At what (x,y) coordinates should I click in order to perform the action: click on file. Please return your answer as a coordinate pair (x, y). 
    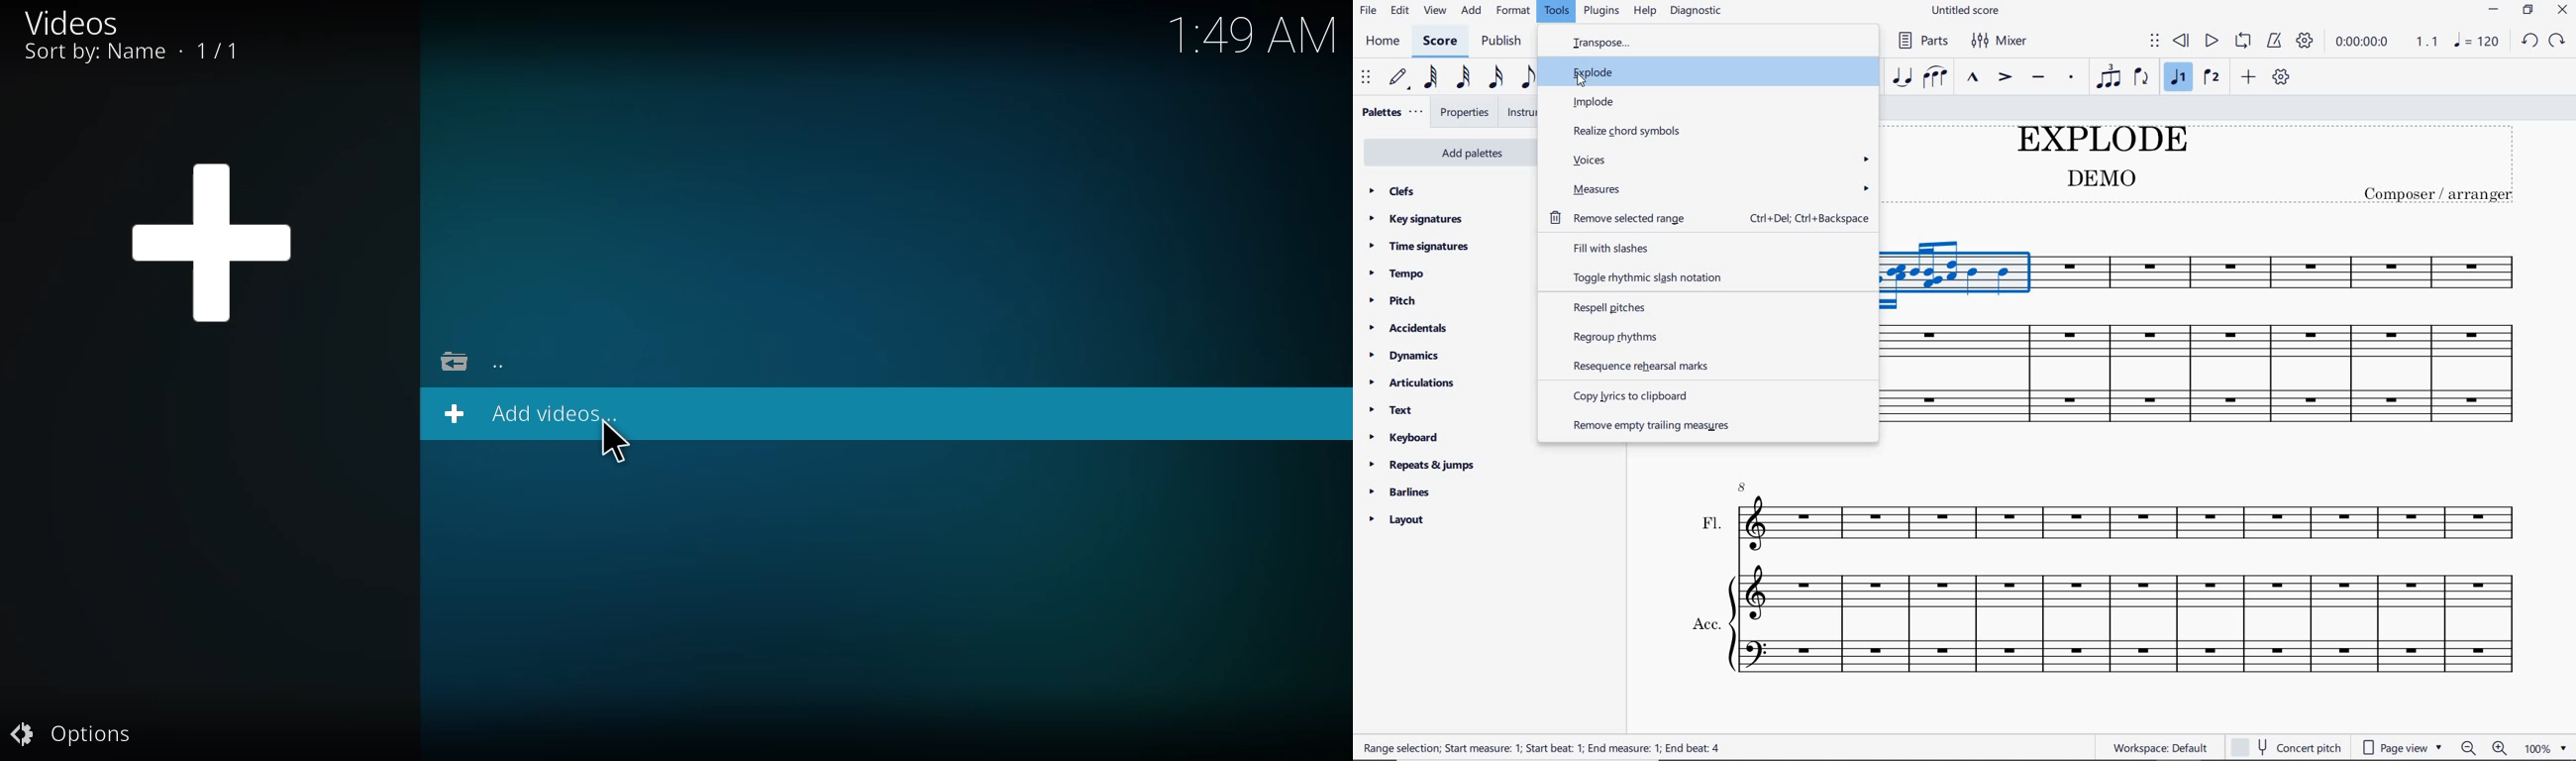
    Looking at the image, I should click on (1367, 11).